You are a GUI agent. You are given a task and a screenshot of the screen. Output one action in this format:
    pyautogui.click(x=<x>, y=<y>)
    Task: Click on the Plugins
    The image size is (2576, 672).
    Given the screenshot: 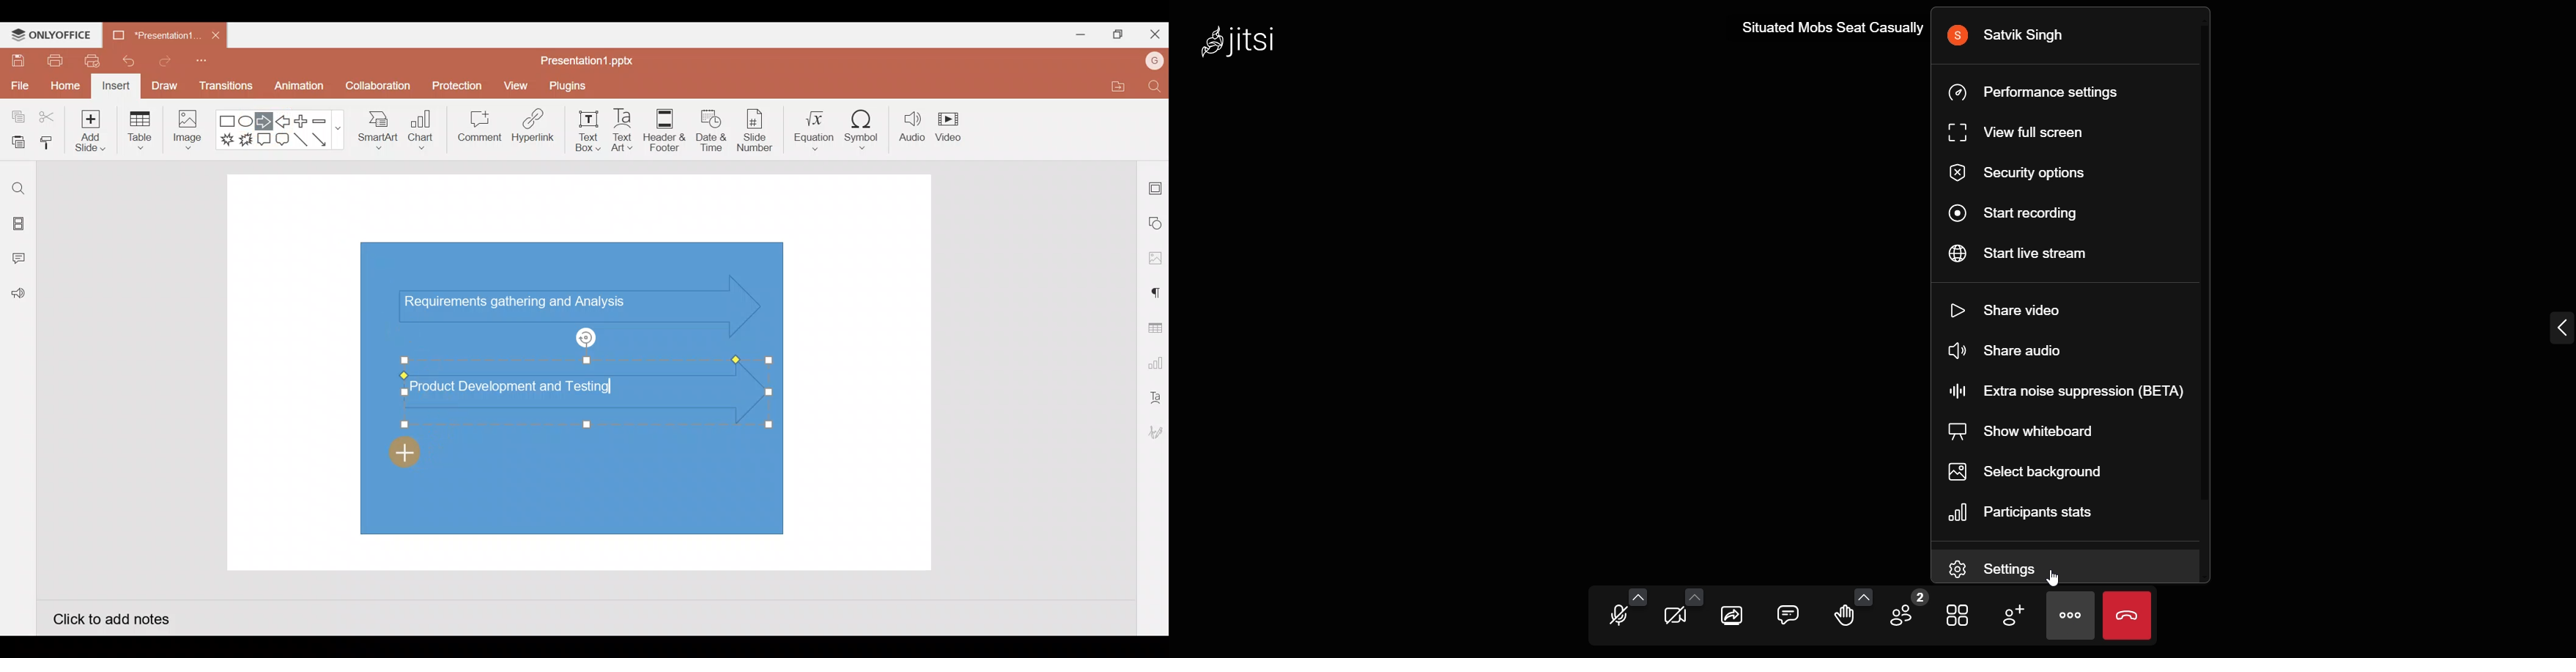 What is the action you would take?
    pyautogui.click(x=576, y=84)
    